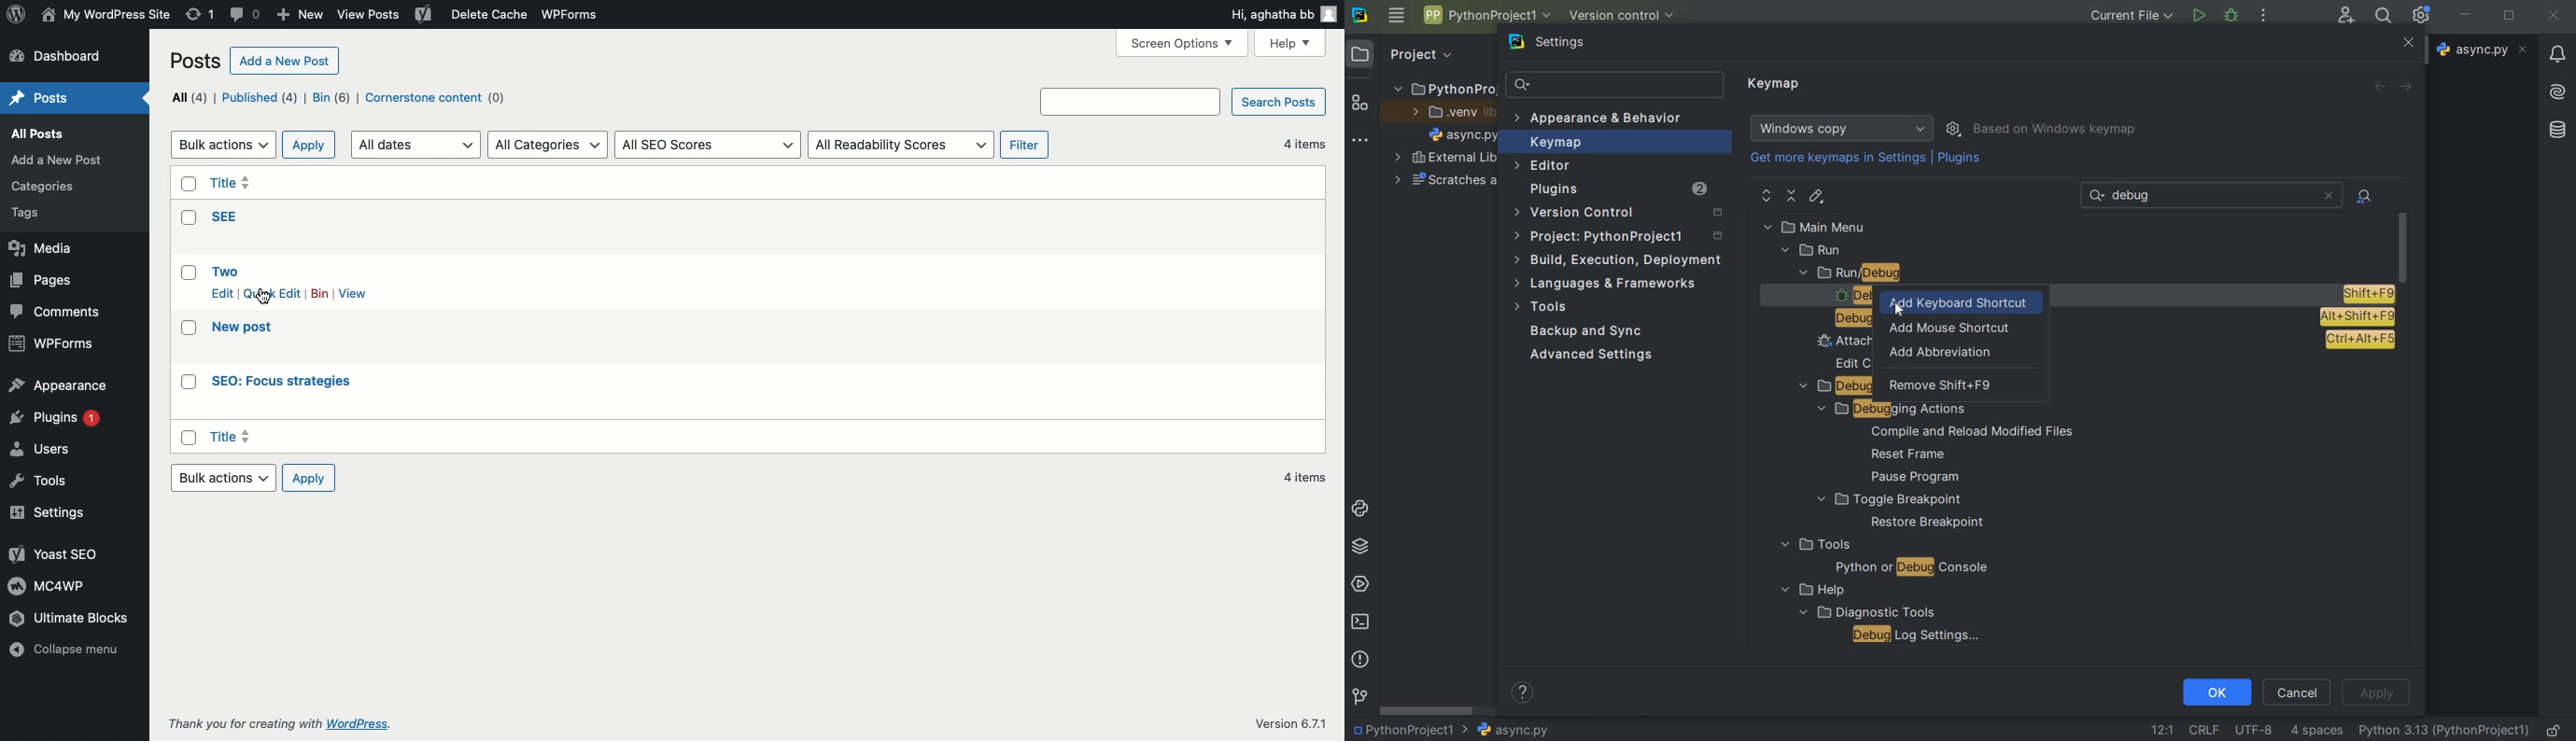 Image resolution: width=2576 pixels, height=756 pixels. I want to click on collapse all, so click(1792, 196).